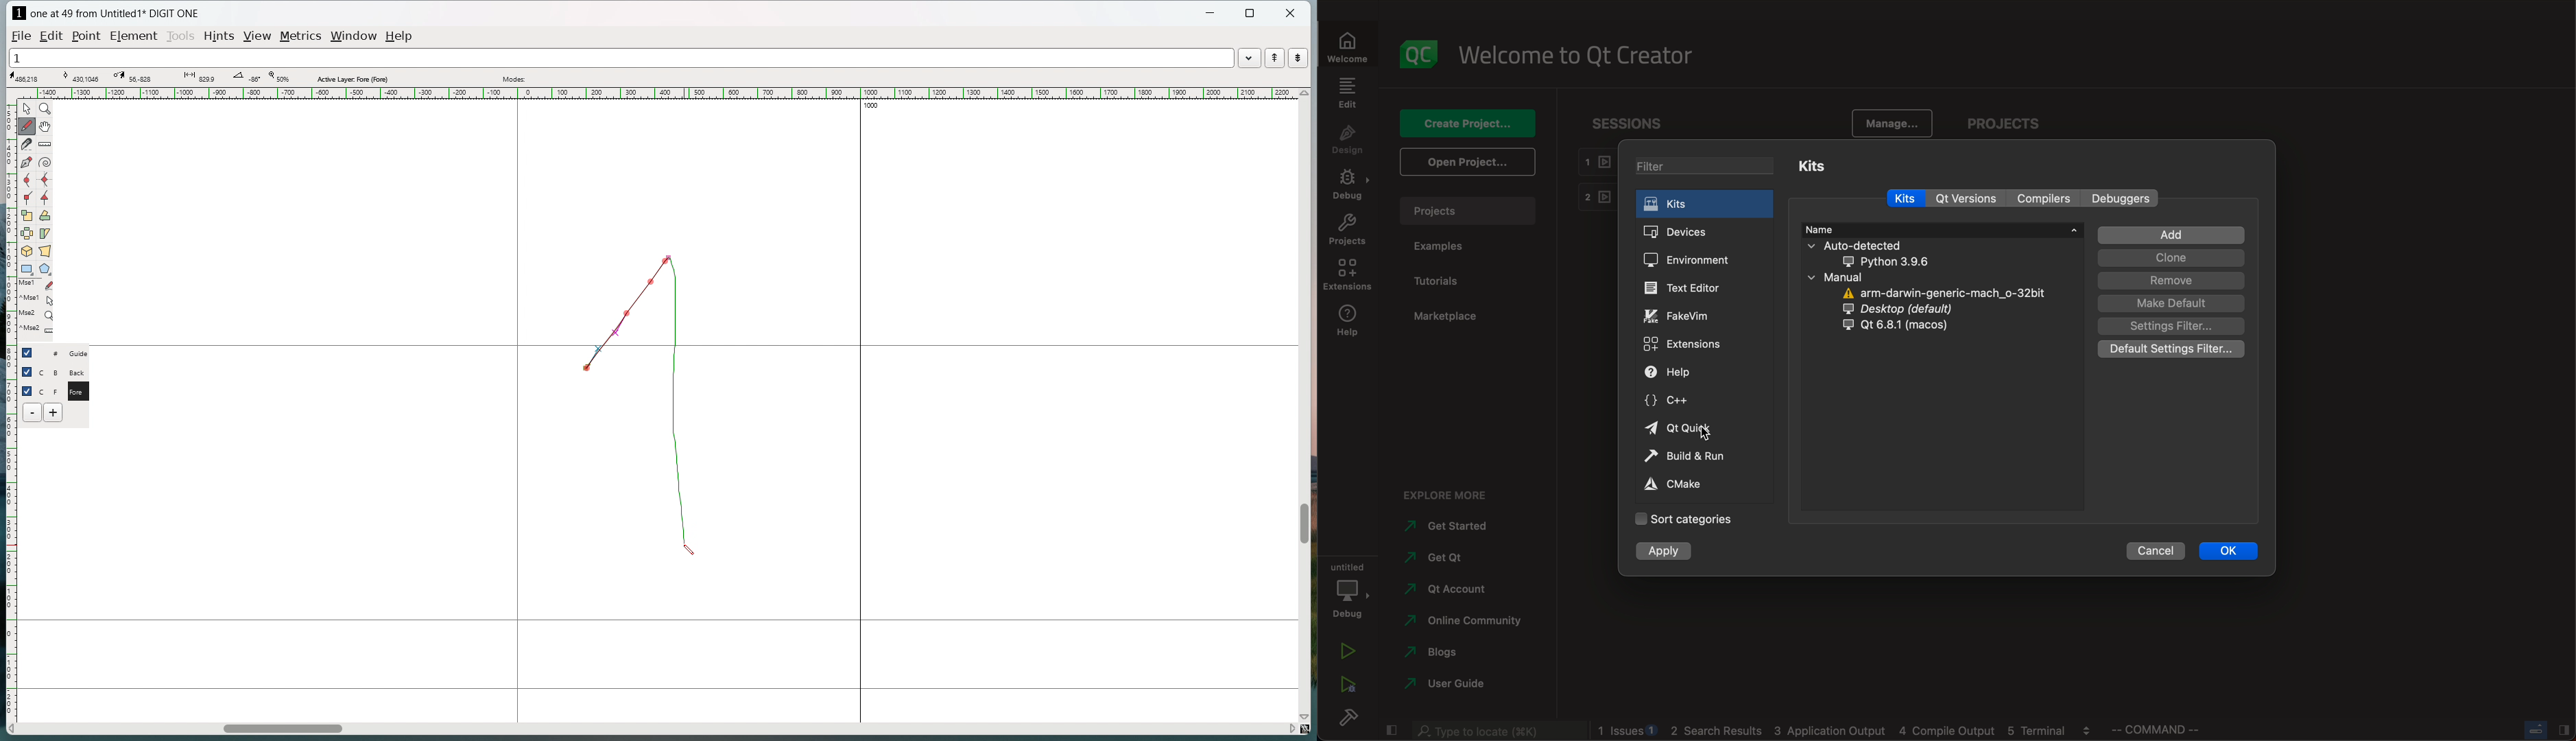 This screenshot has height=756, width=2576. Describe the element at coordinates (1875, 255) in the screenshot. I see `auto detected` at that location.